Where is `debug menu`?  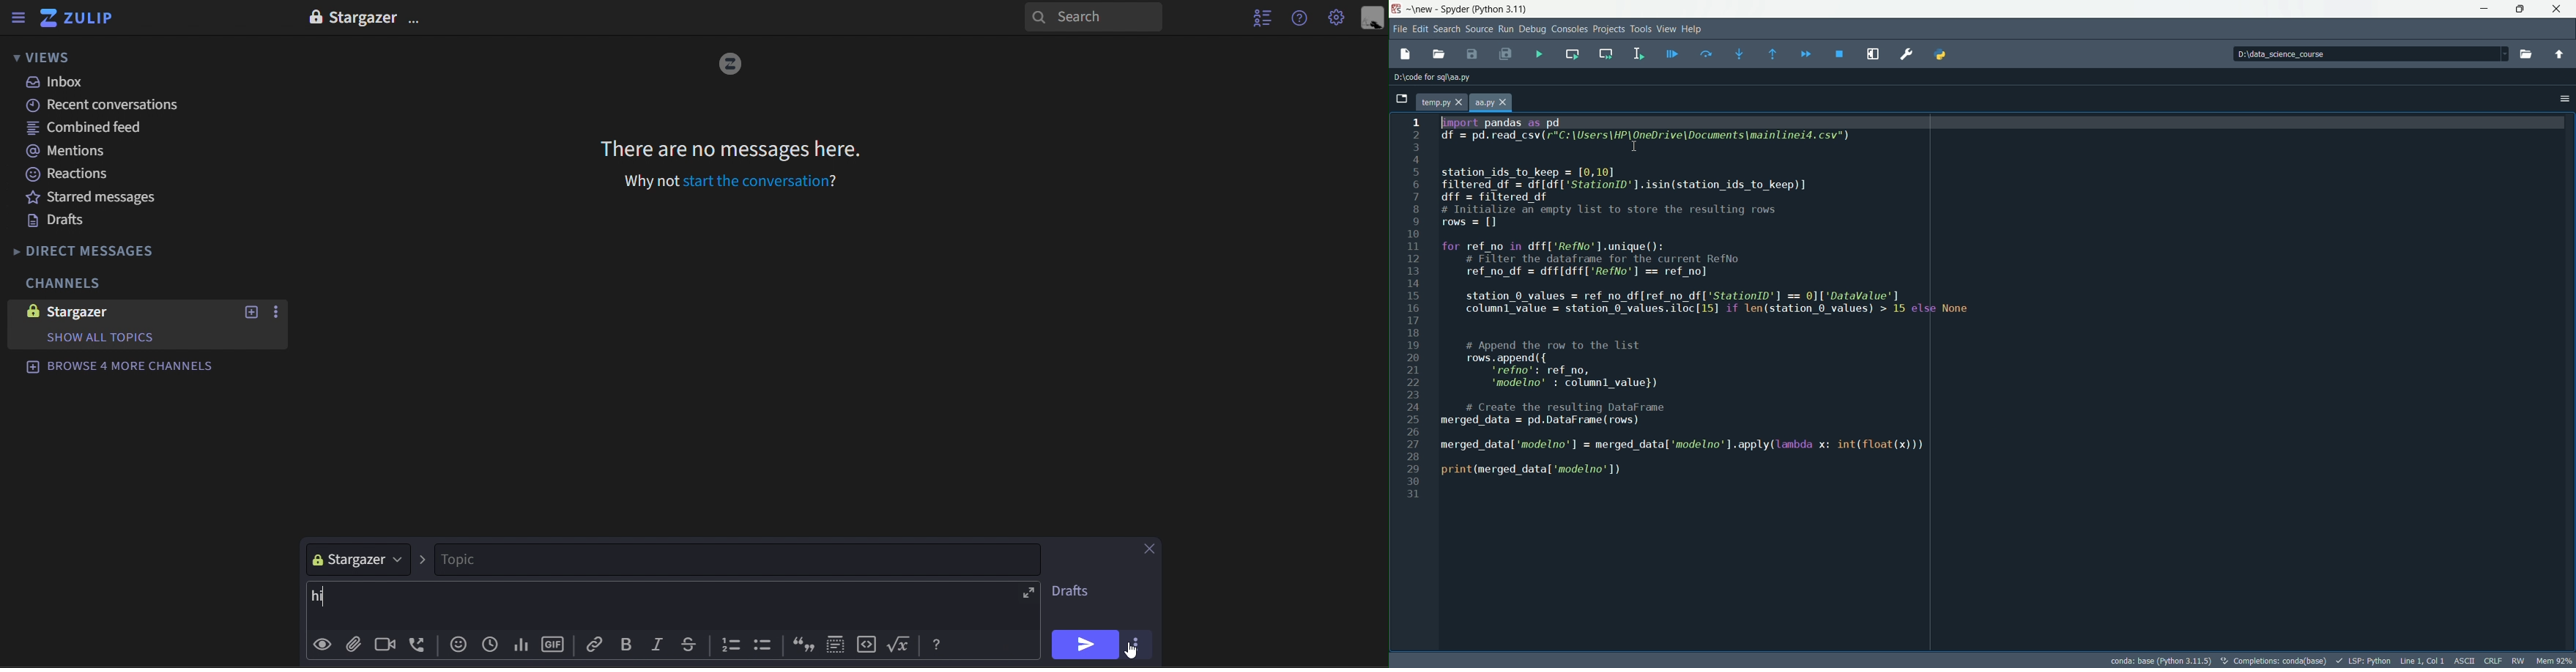
debug menu is located at coordinates (1532, 29).